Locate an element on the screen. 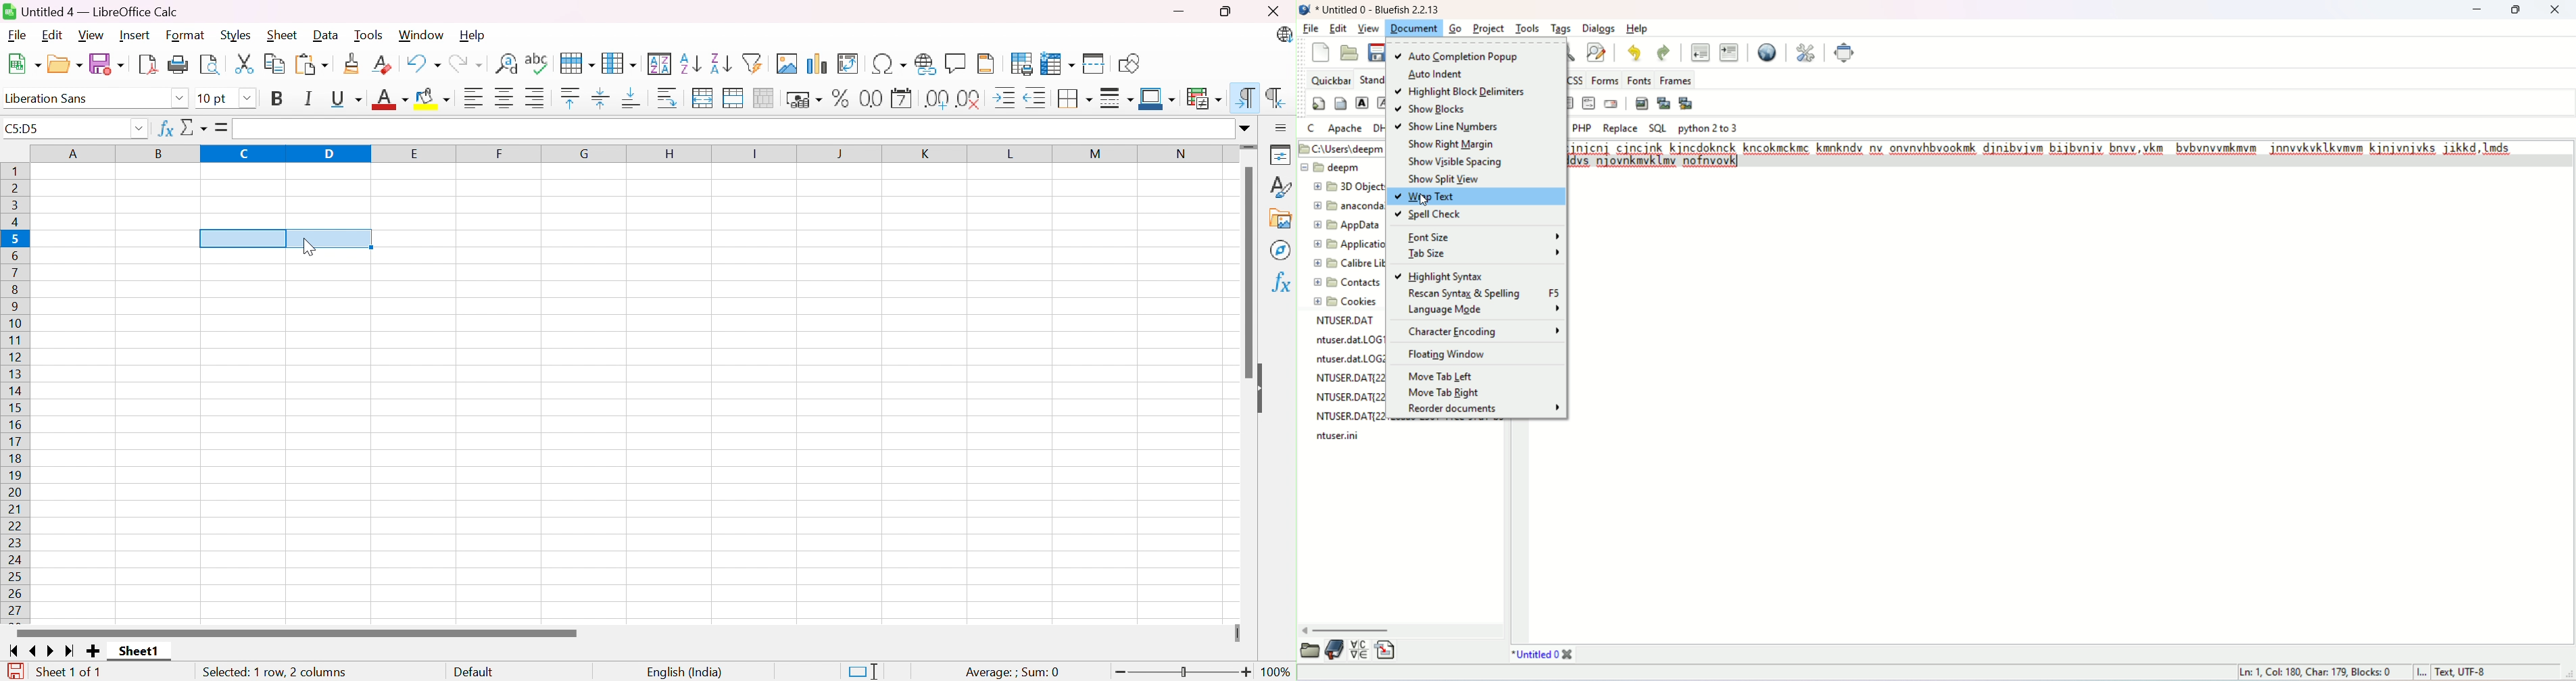  Freeze Rows and Columns is located at coordinates (1059, 64).